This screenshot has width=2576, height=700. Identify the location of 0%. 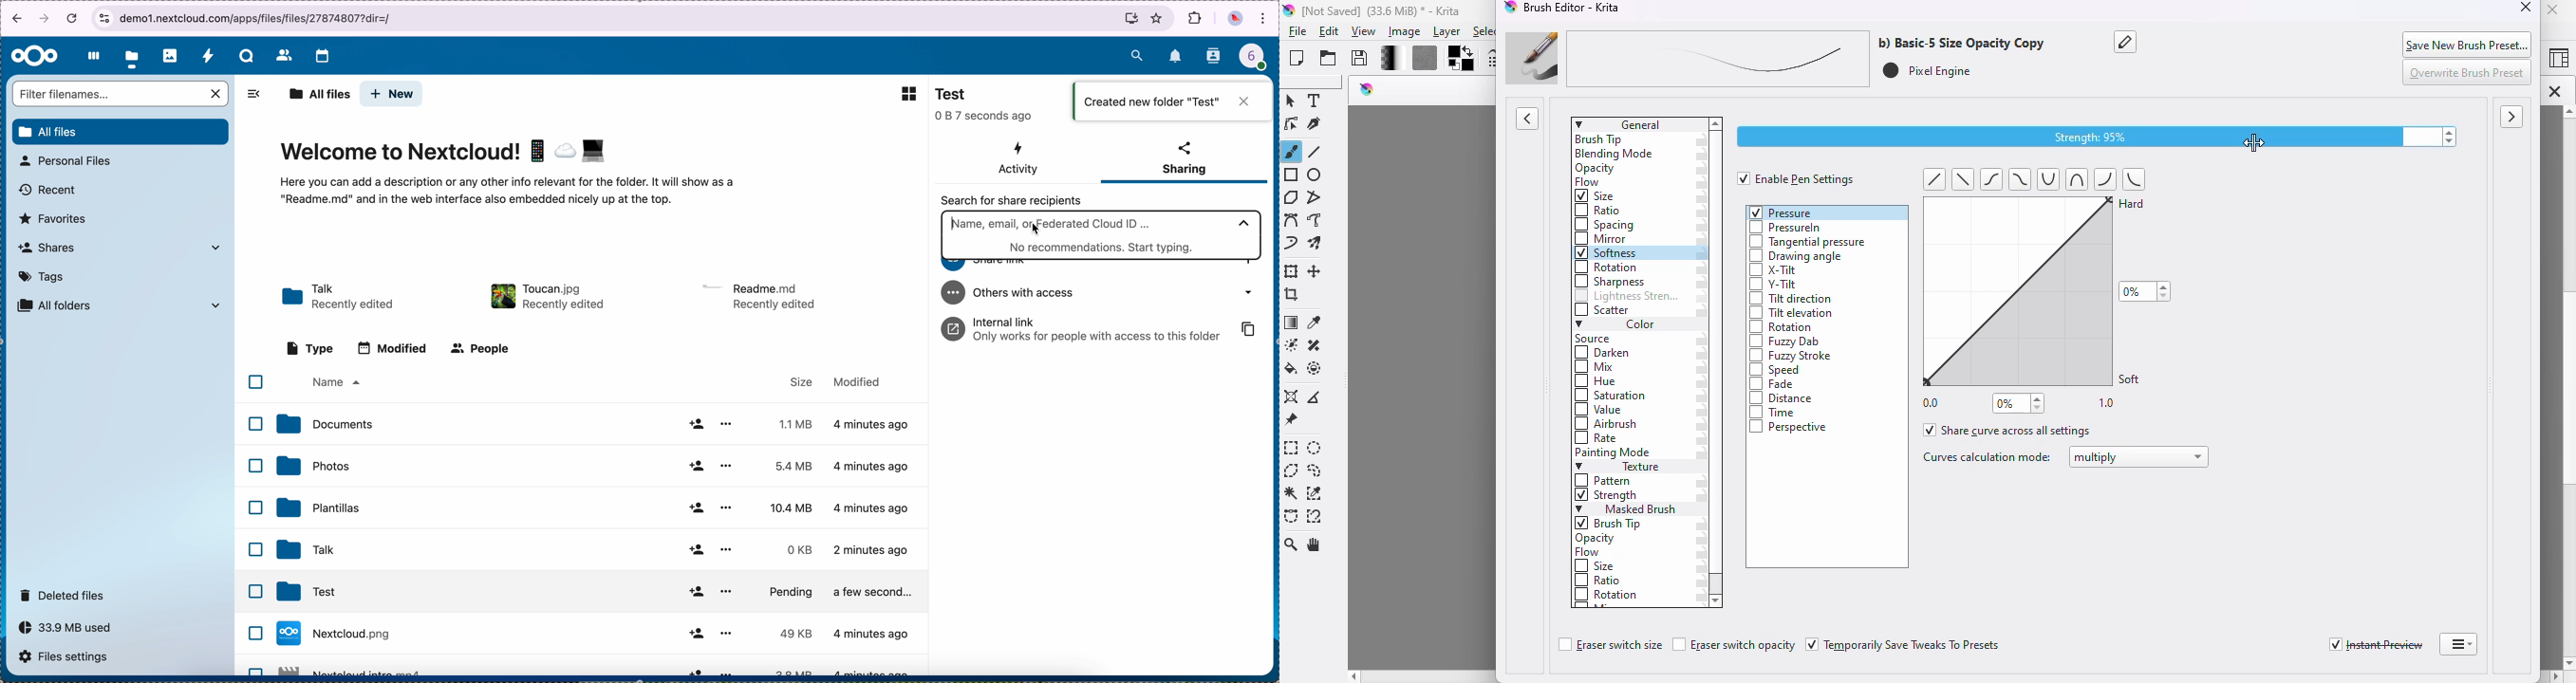
(2019, 403).